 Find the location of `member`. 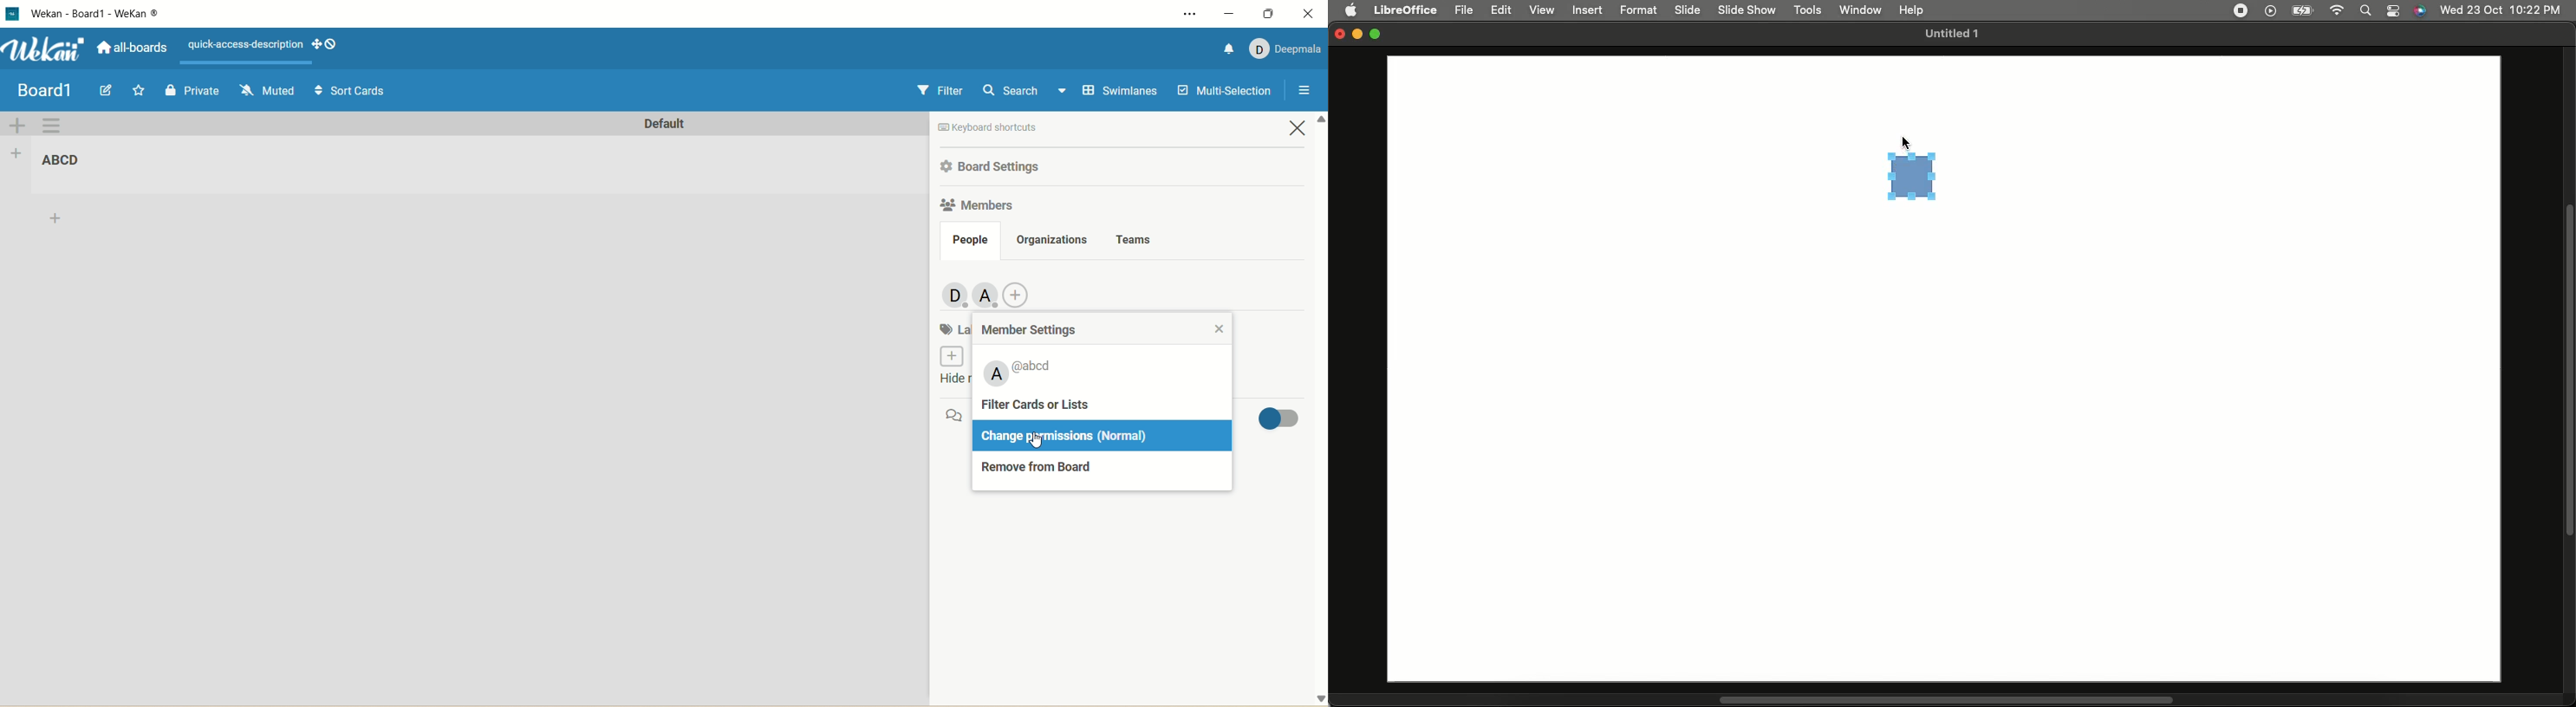

member is located at coordinates (988, 297).